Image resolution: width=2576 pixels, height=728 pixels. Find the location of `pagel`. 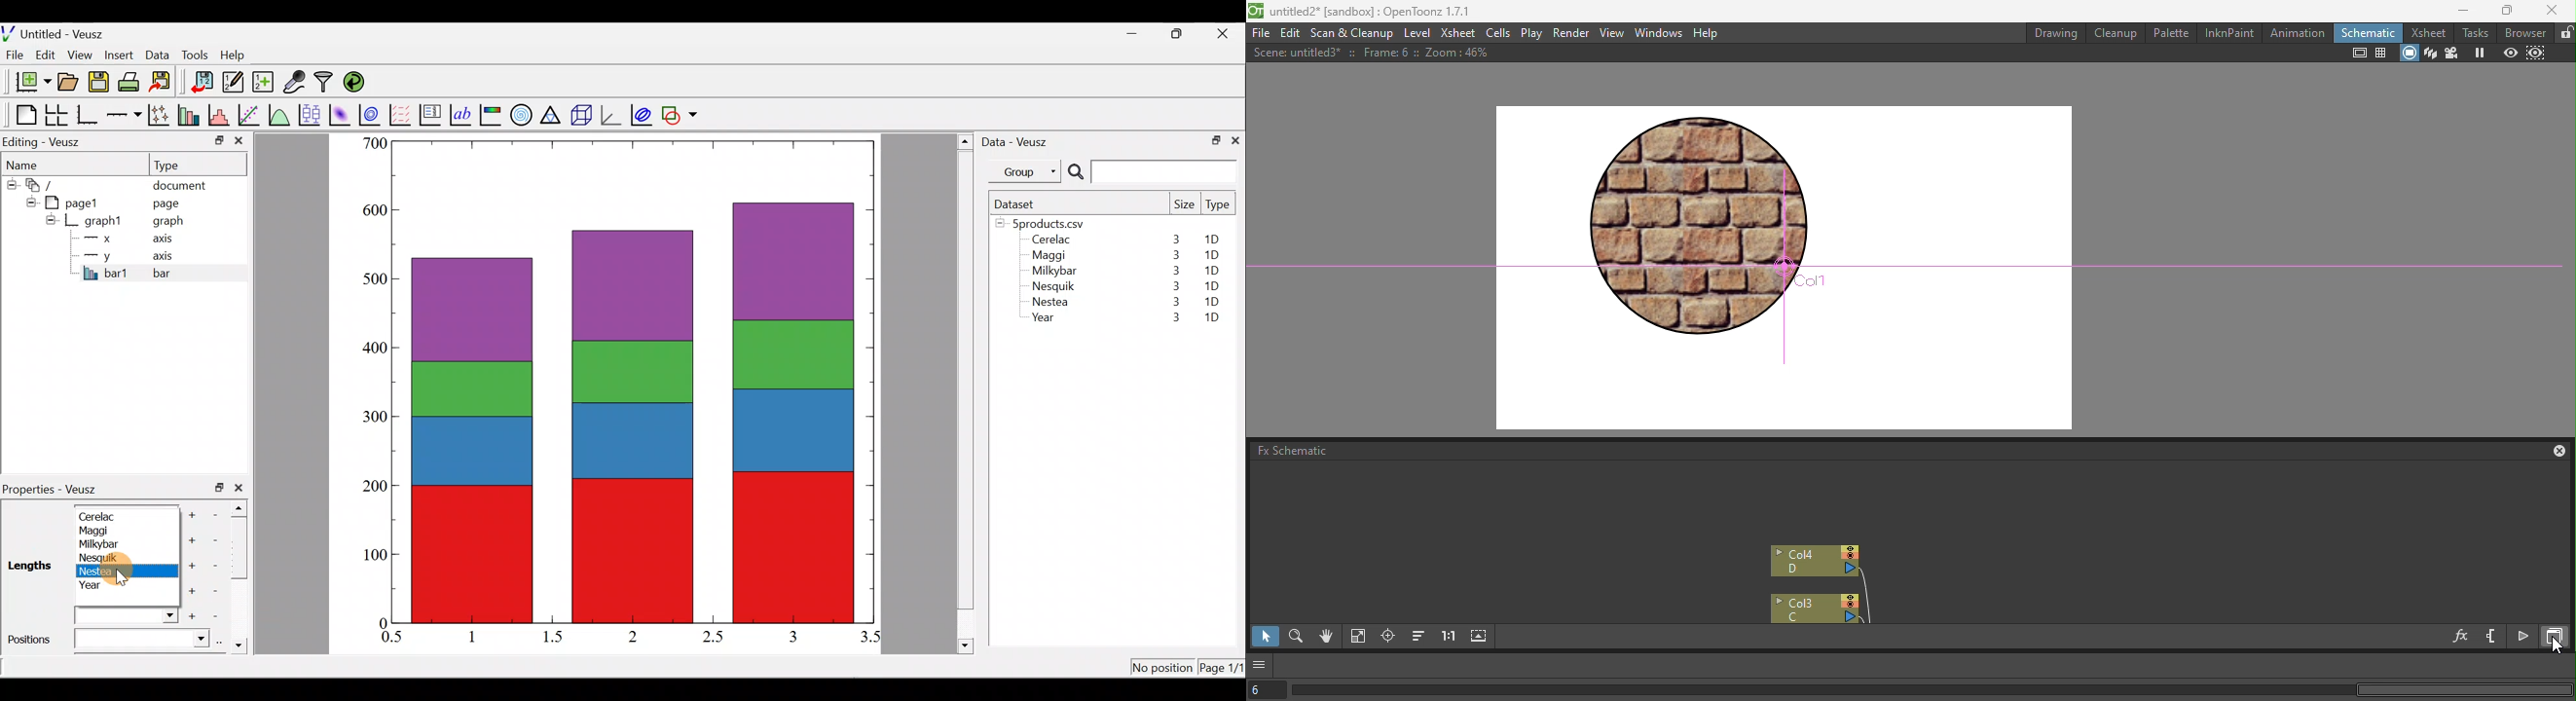

pagel is located at coordinates (77, 201).